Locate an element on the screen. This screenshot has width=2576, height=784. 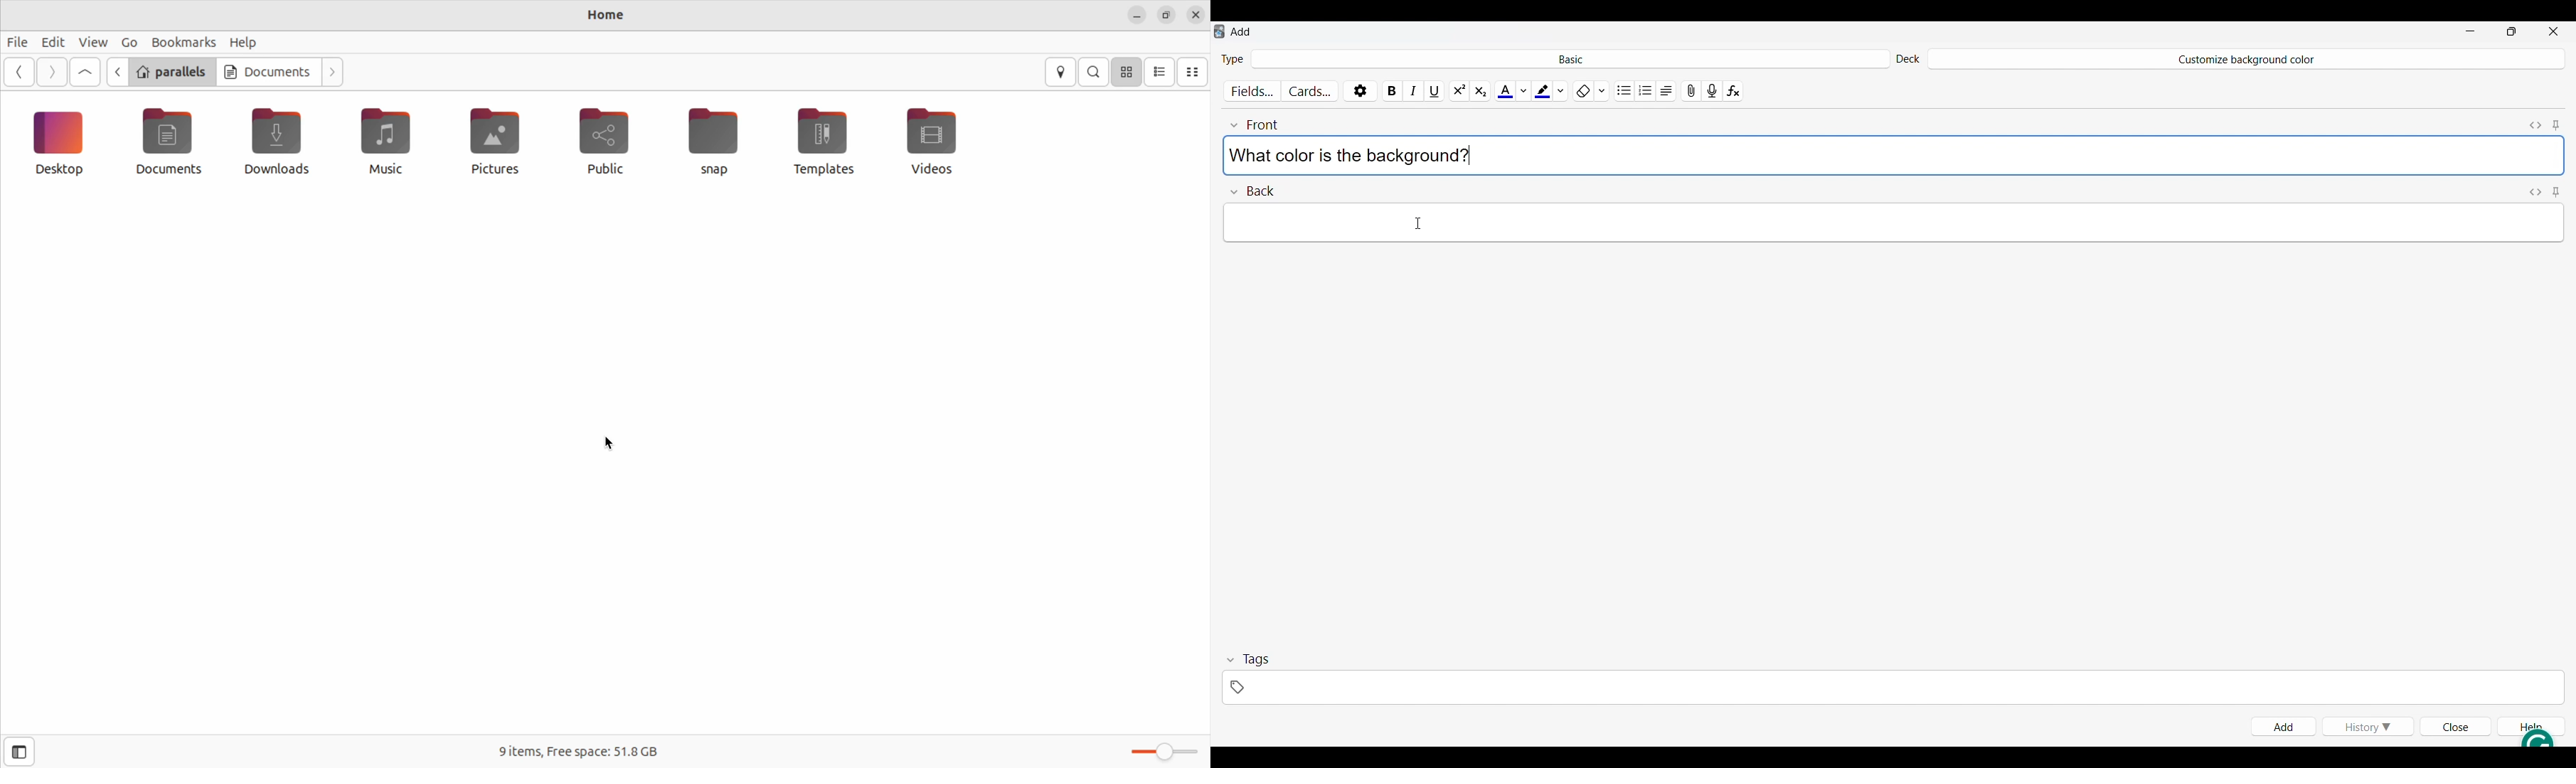
Bold is located at coordinates (1393, 88).